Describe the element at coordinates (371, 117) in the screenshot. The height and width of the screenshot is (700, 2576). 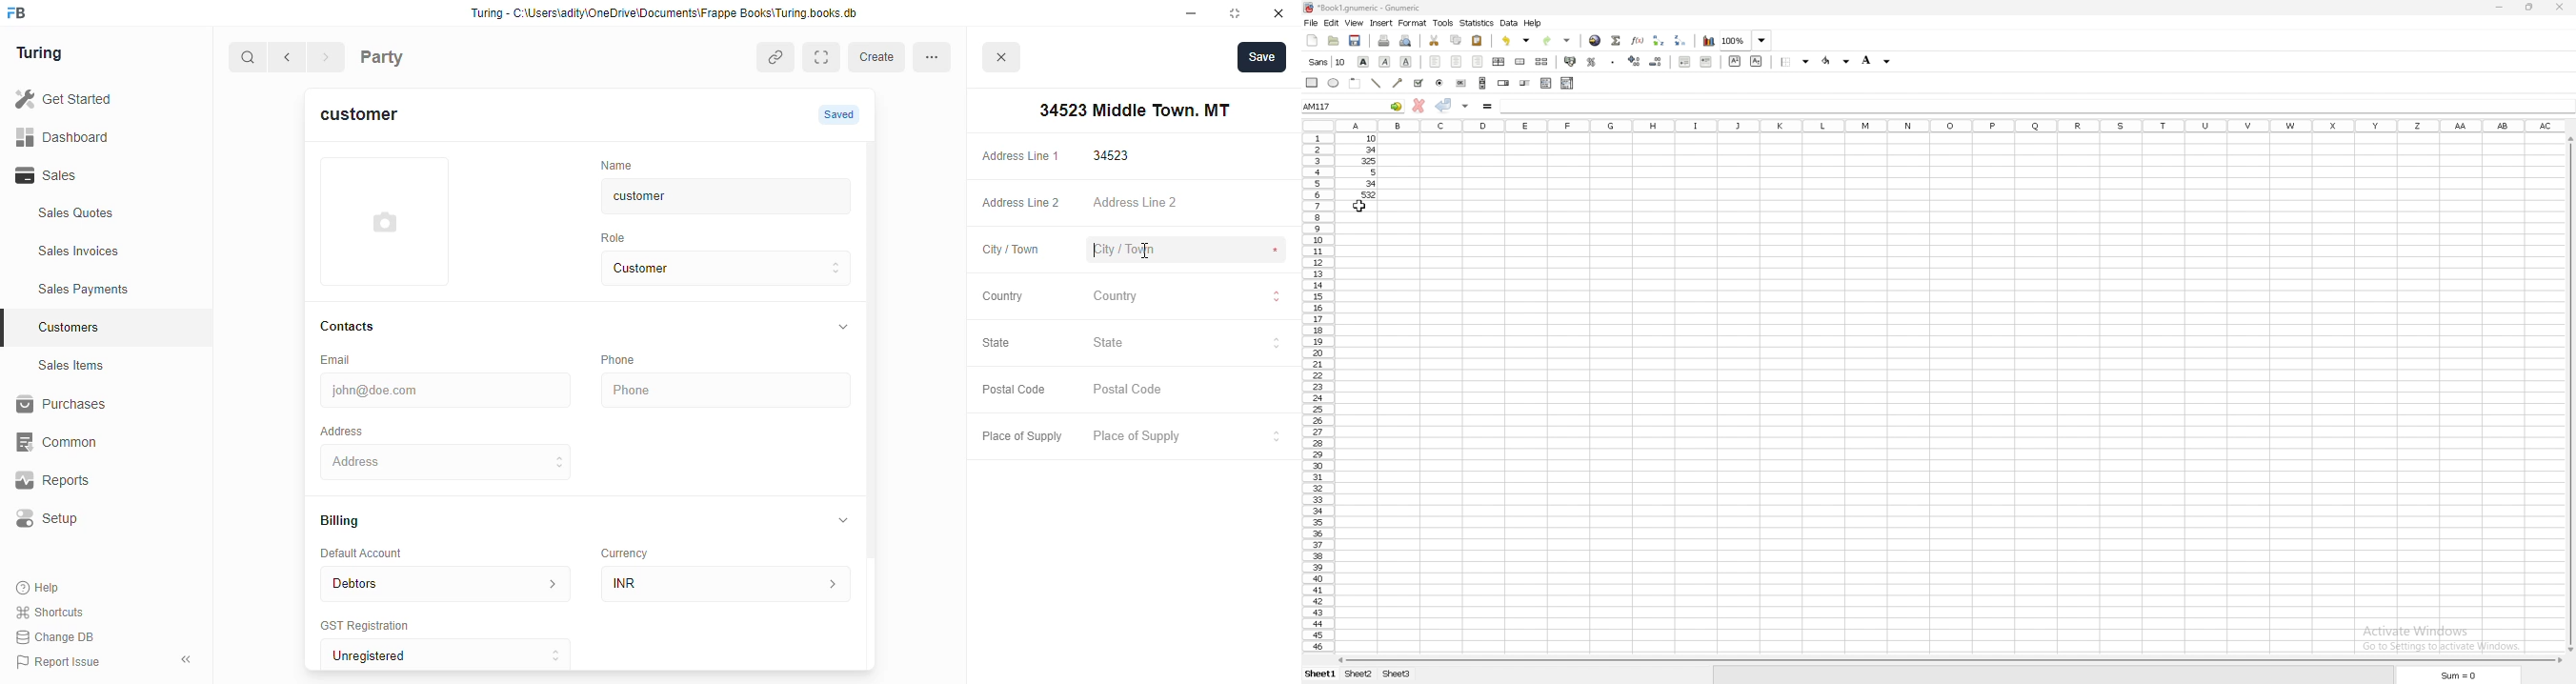
I see `customer` at that location.